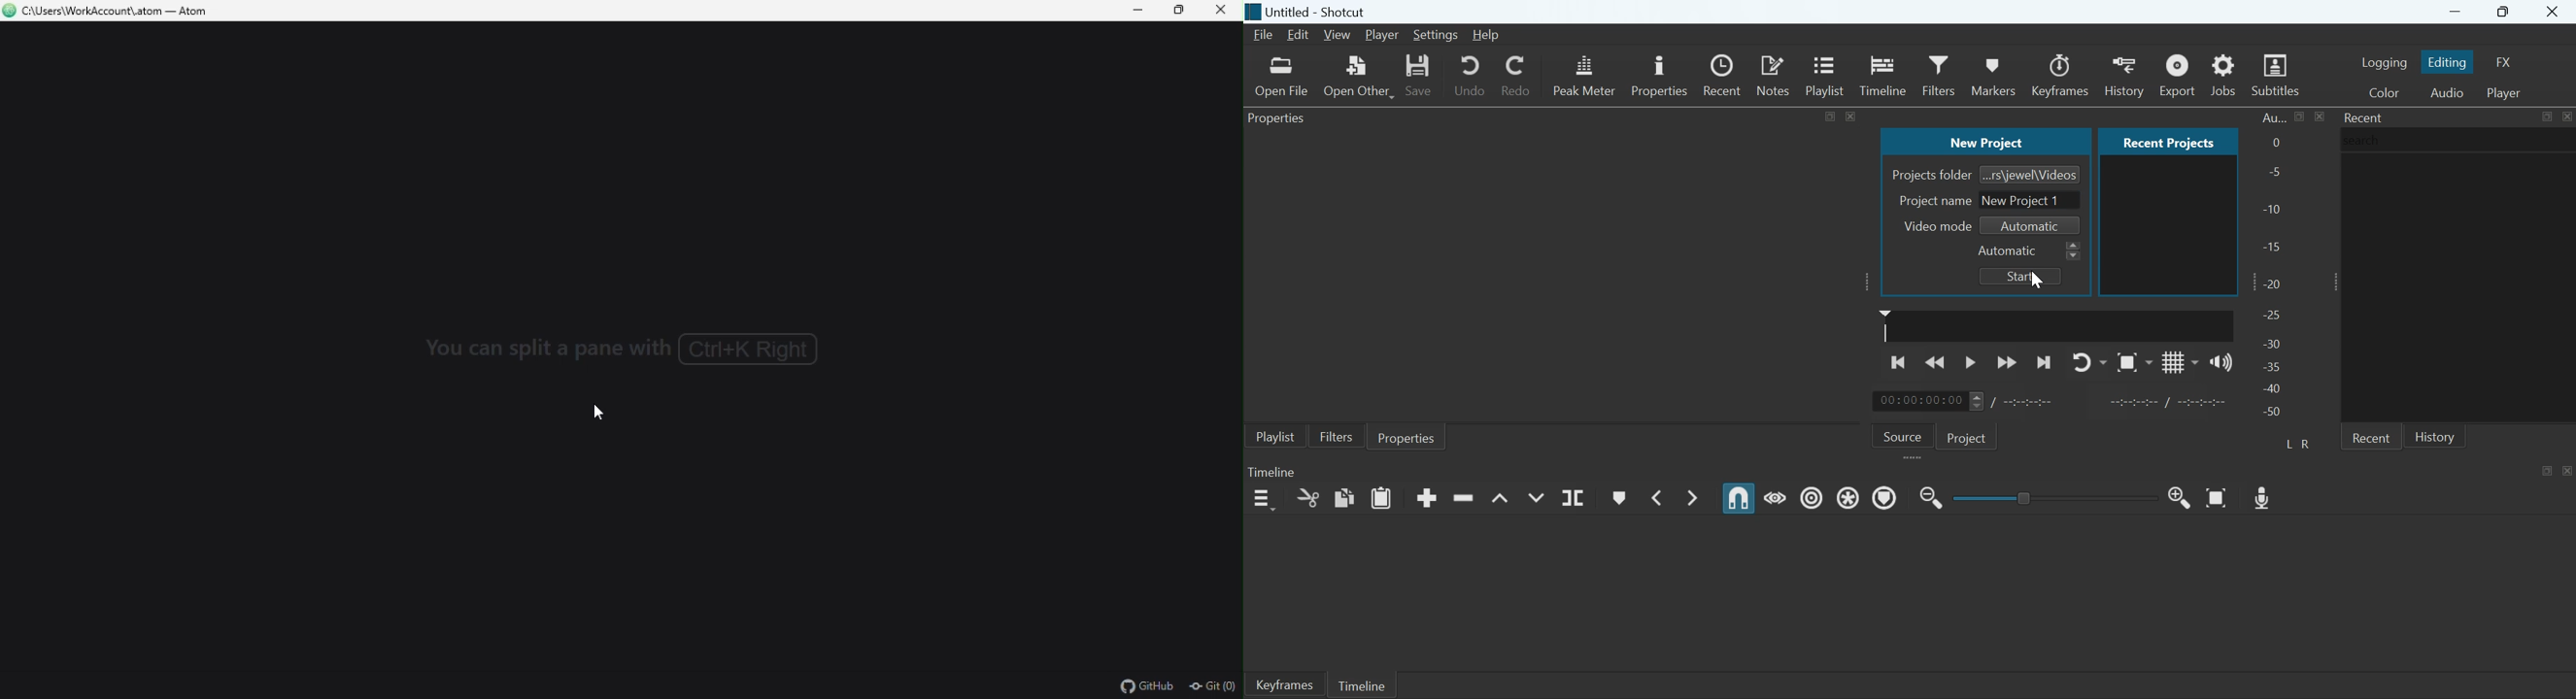 The height and width of the screenshot is (700, 2576). I want to click on Expand, so click(1868, 281).